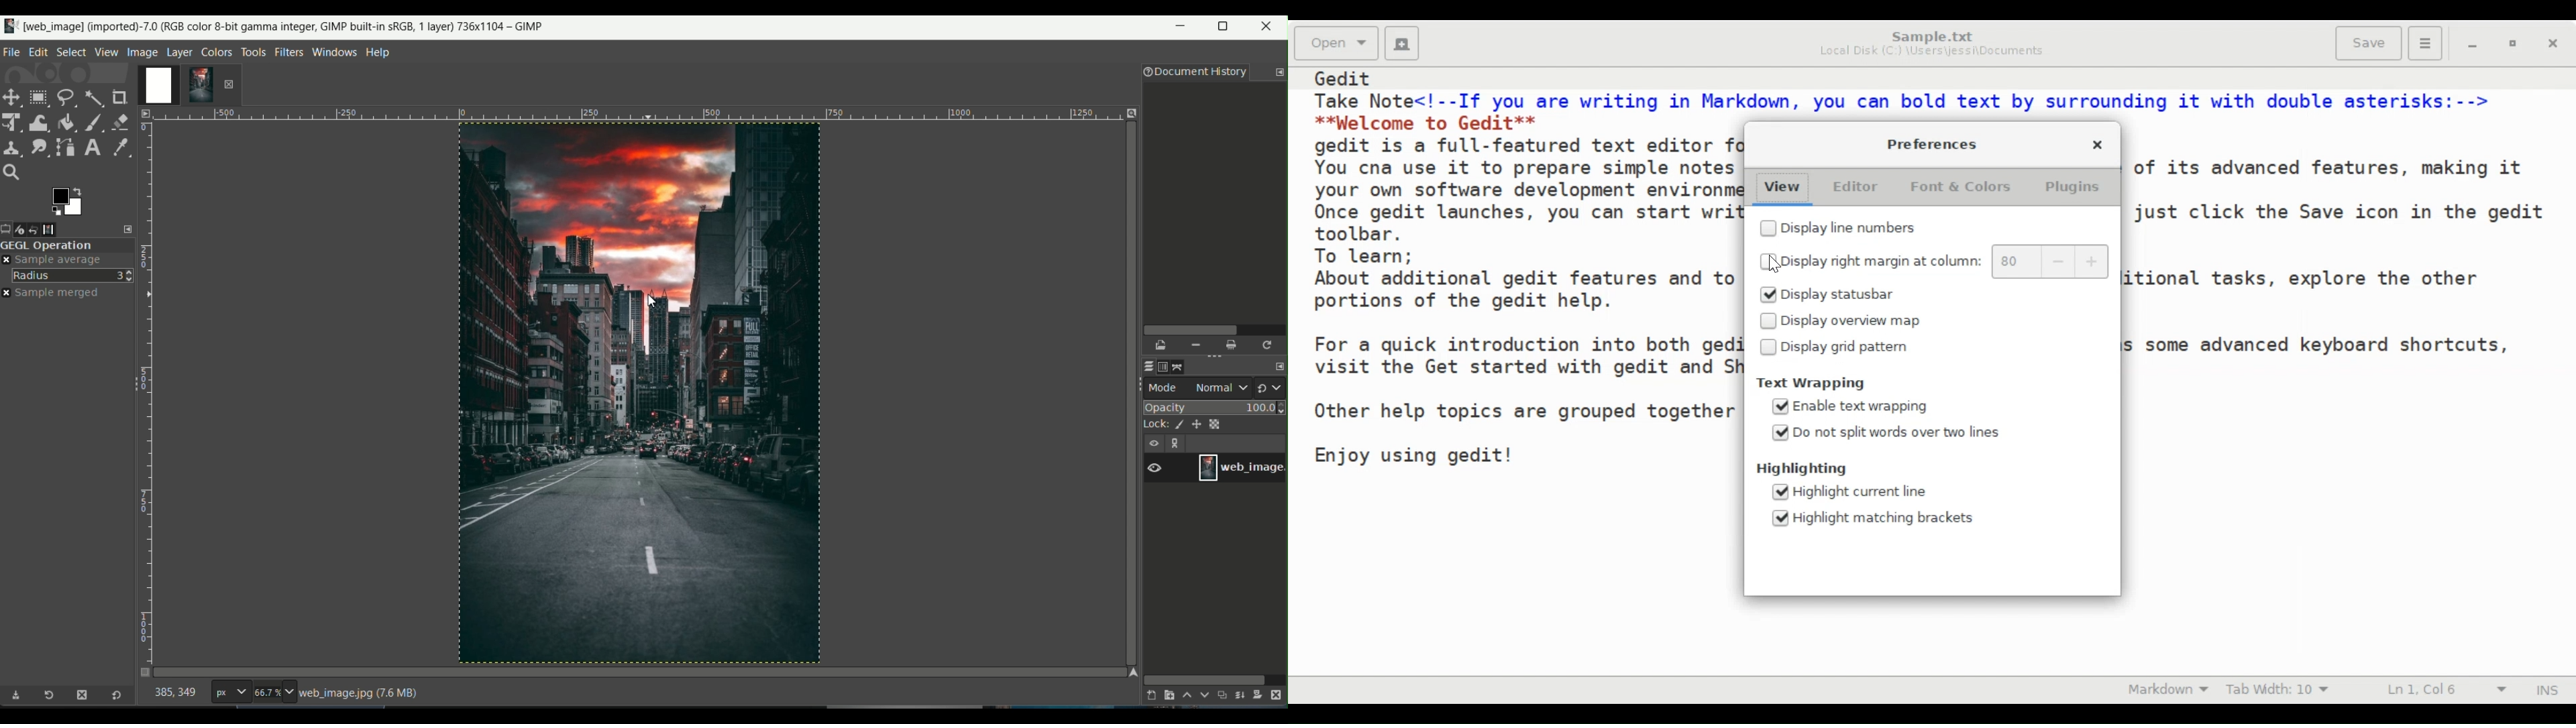  What do you see at coordinates (1269, 28) in the screenshot?
I see `close window` at bounding box center [1269, 28].